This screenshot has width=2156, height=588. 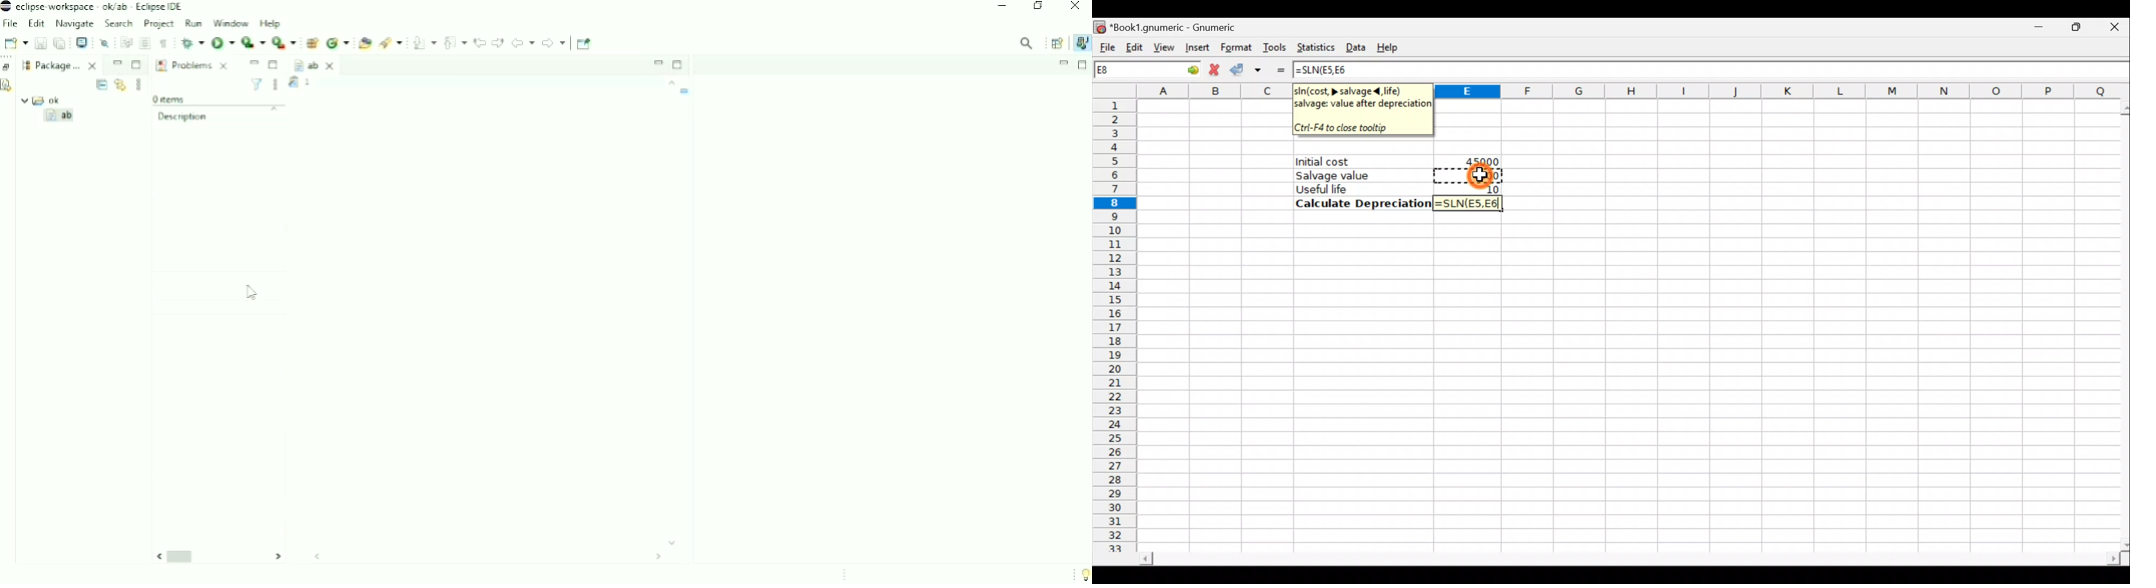 I want to click on Rows, so click(x=1117, y=327).